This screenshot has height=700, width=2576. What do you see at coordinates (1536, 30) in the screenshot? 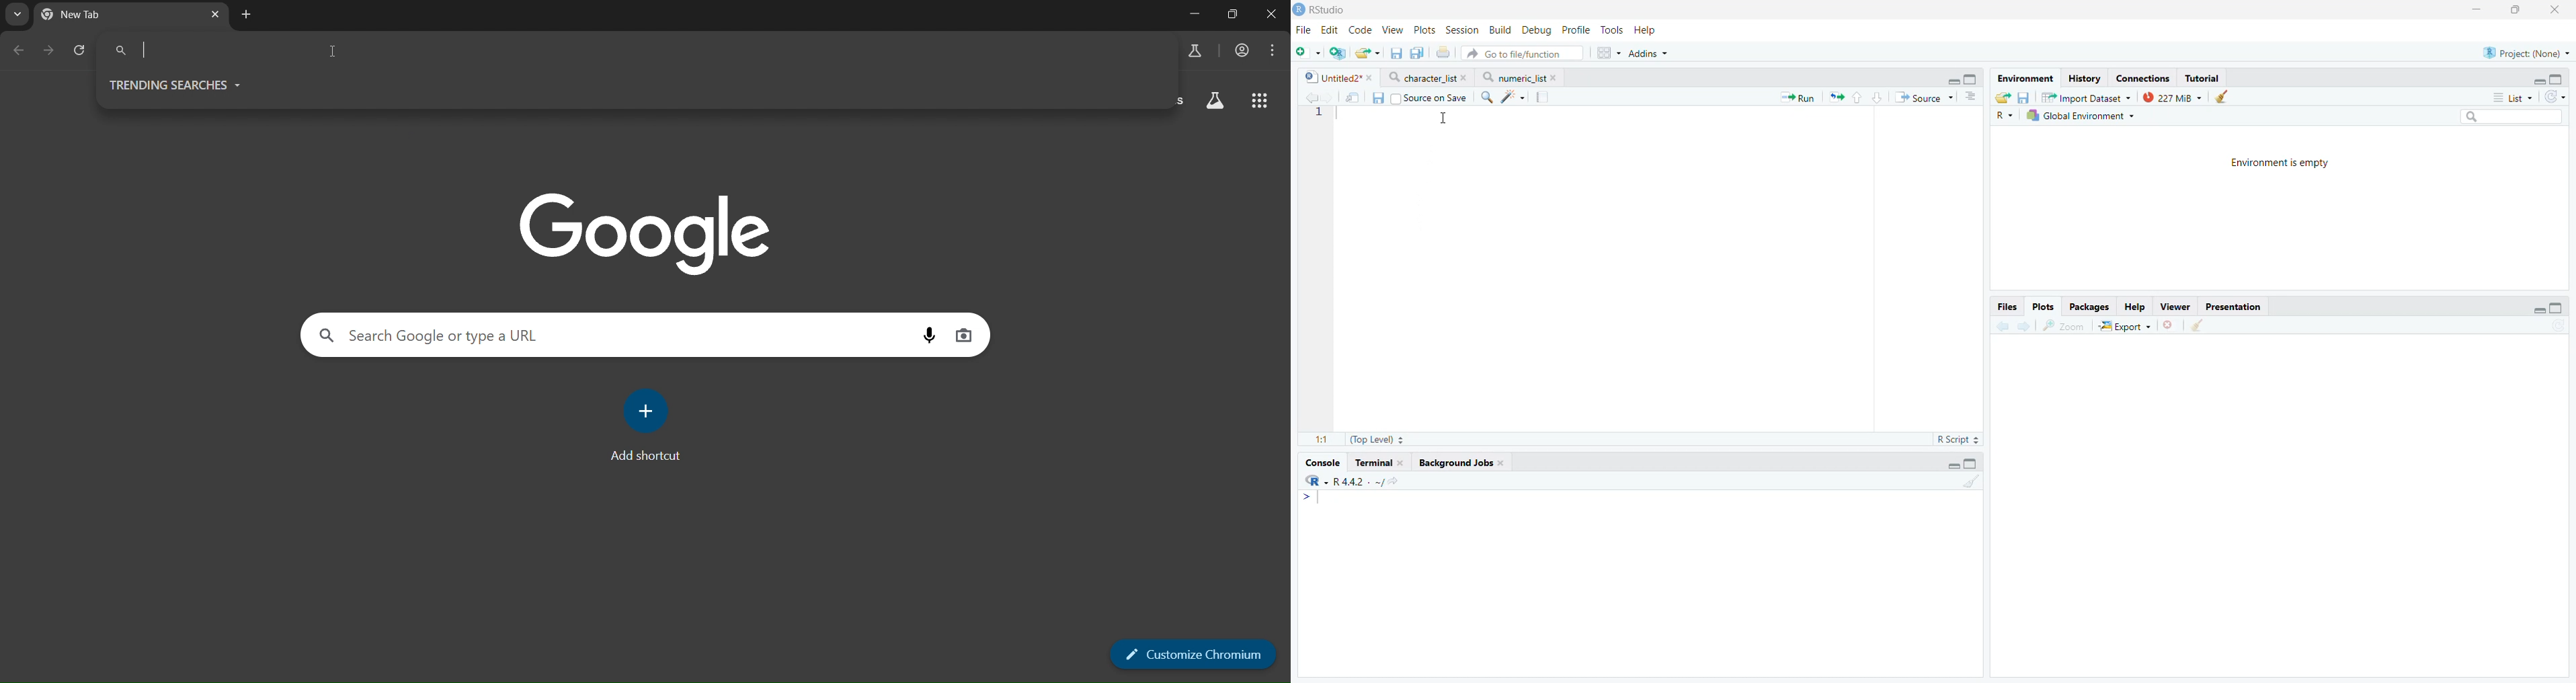
I see `Debug` at bounding box center [1536, 30].